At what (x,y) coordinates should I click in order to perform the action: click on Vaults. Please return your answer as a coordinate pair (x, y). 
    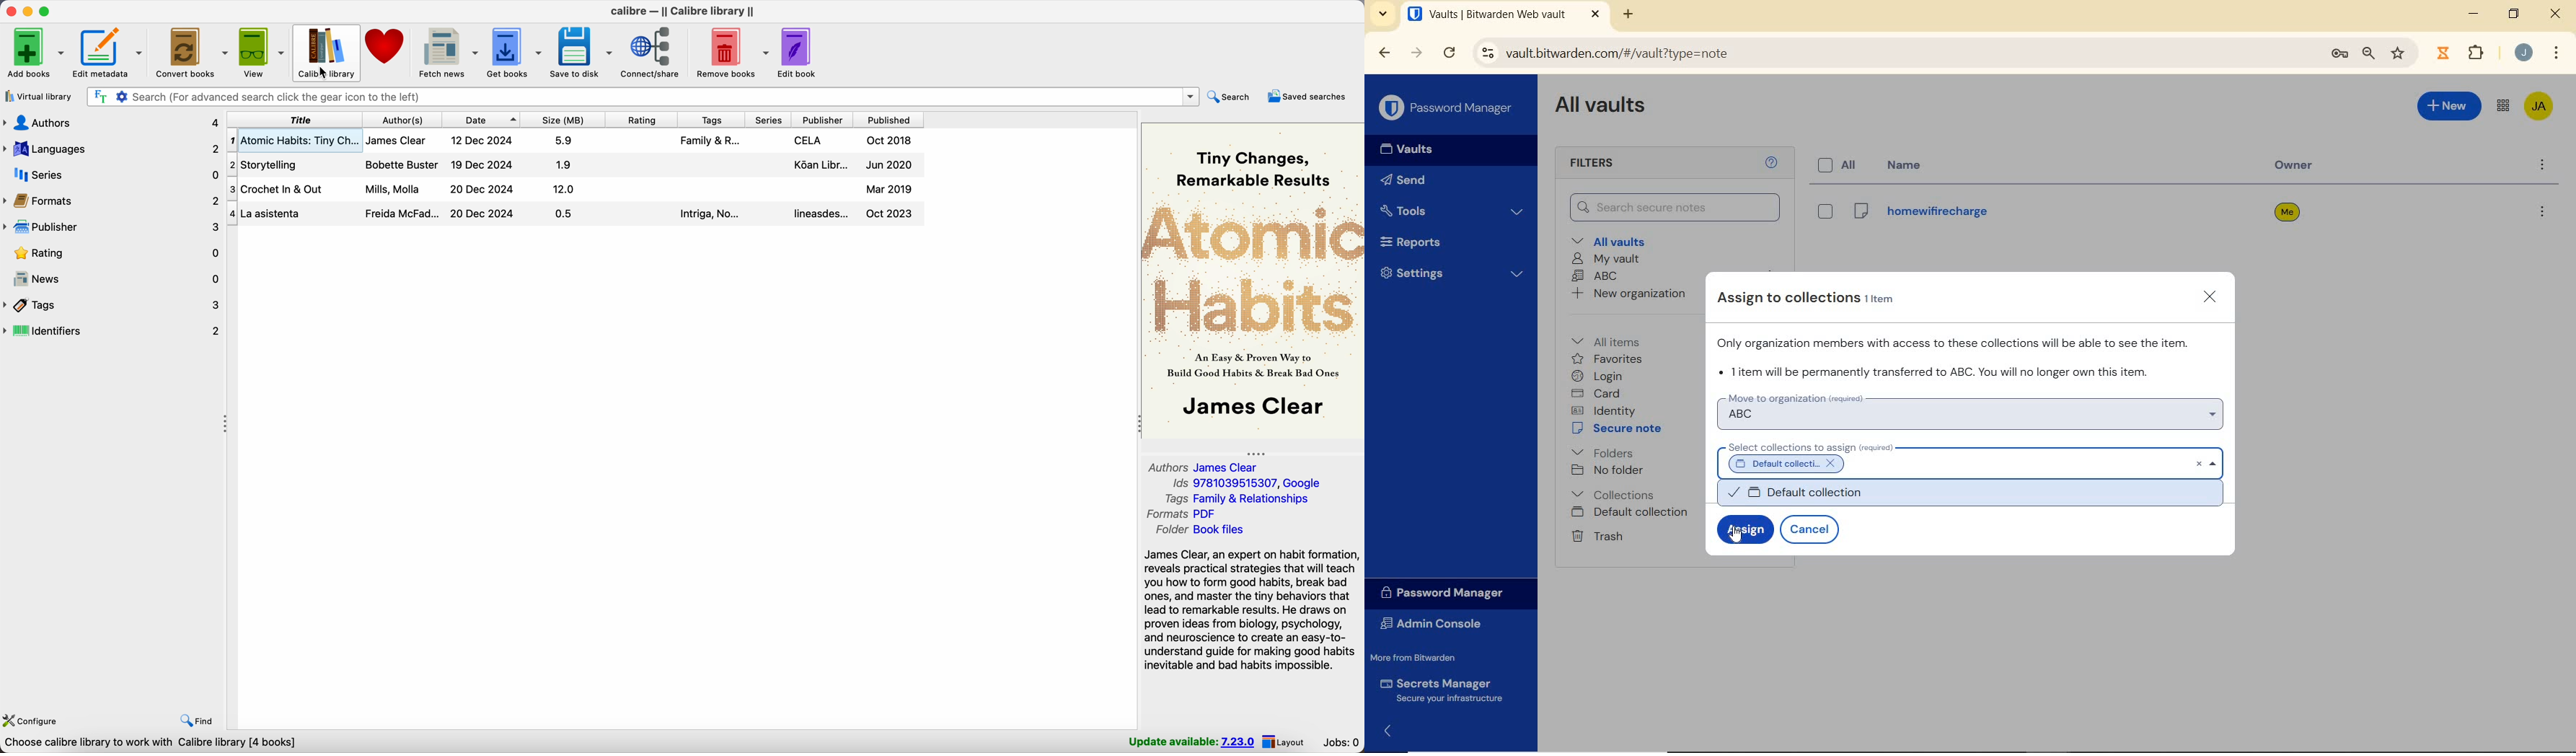
    Looking at the image, I should click on (1402, 149).